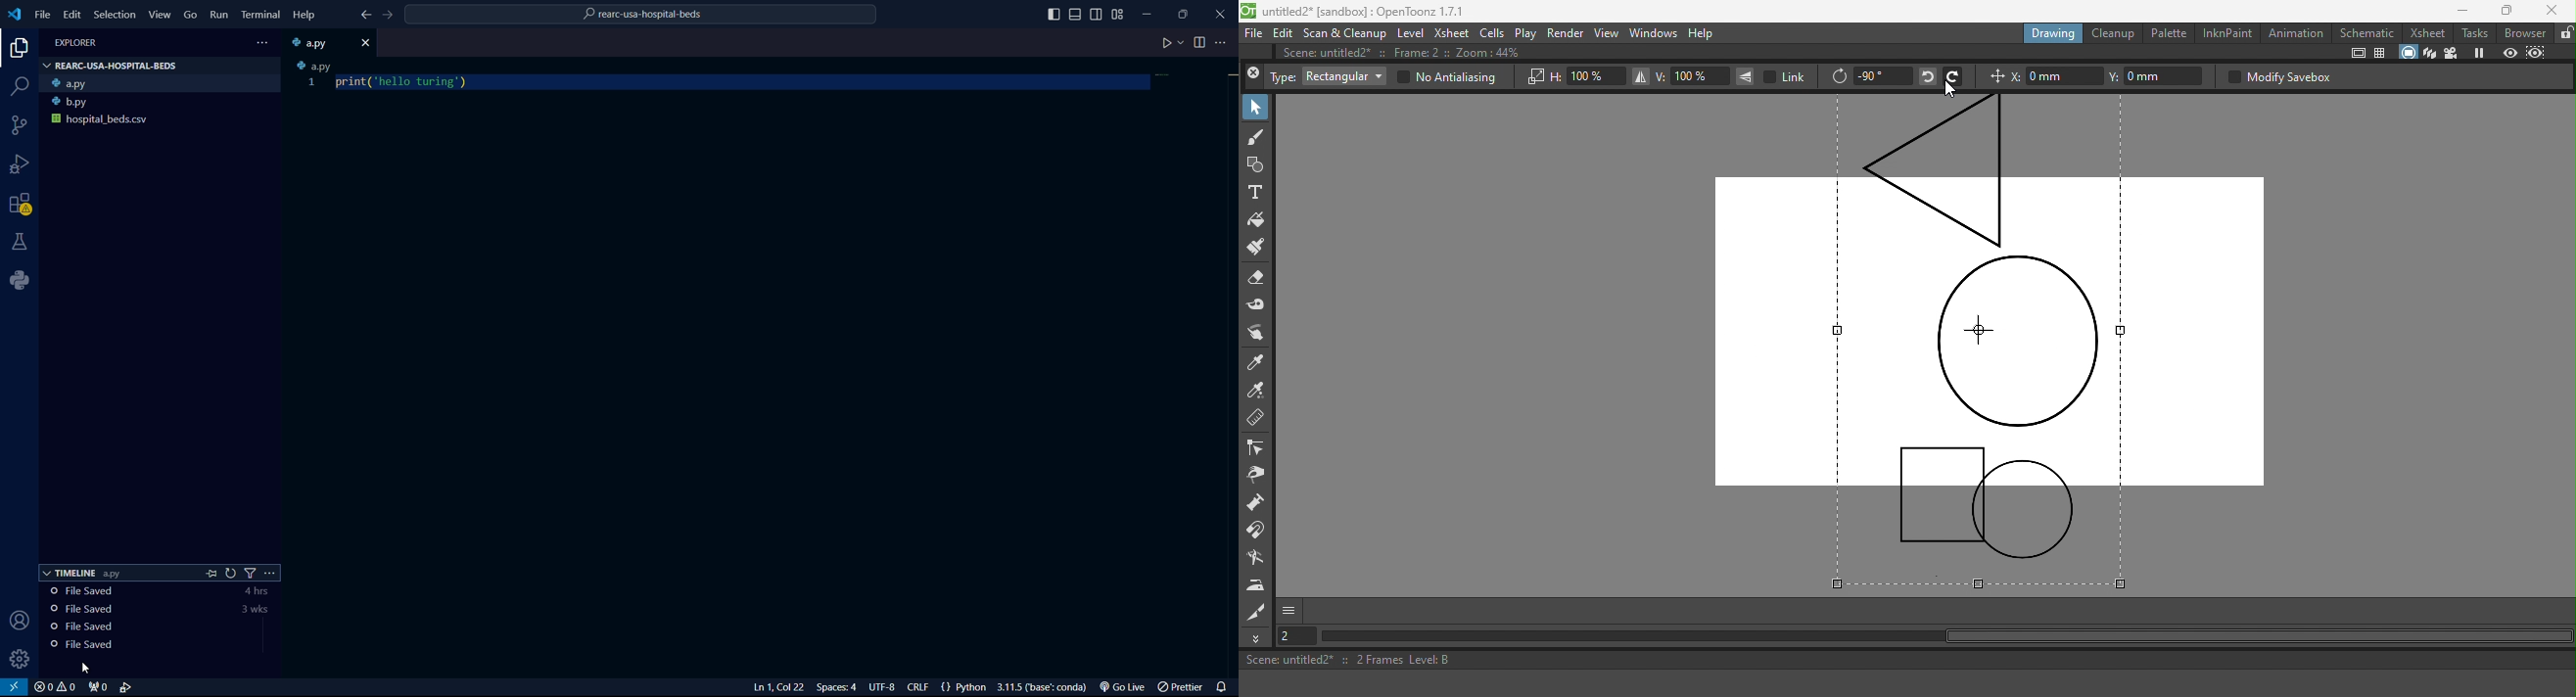 Image resolution: width=2576 pixels, height=700 pixels. I want to click on Finger tool, so click(1259, 333).